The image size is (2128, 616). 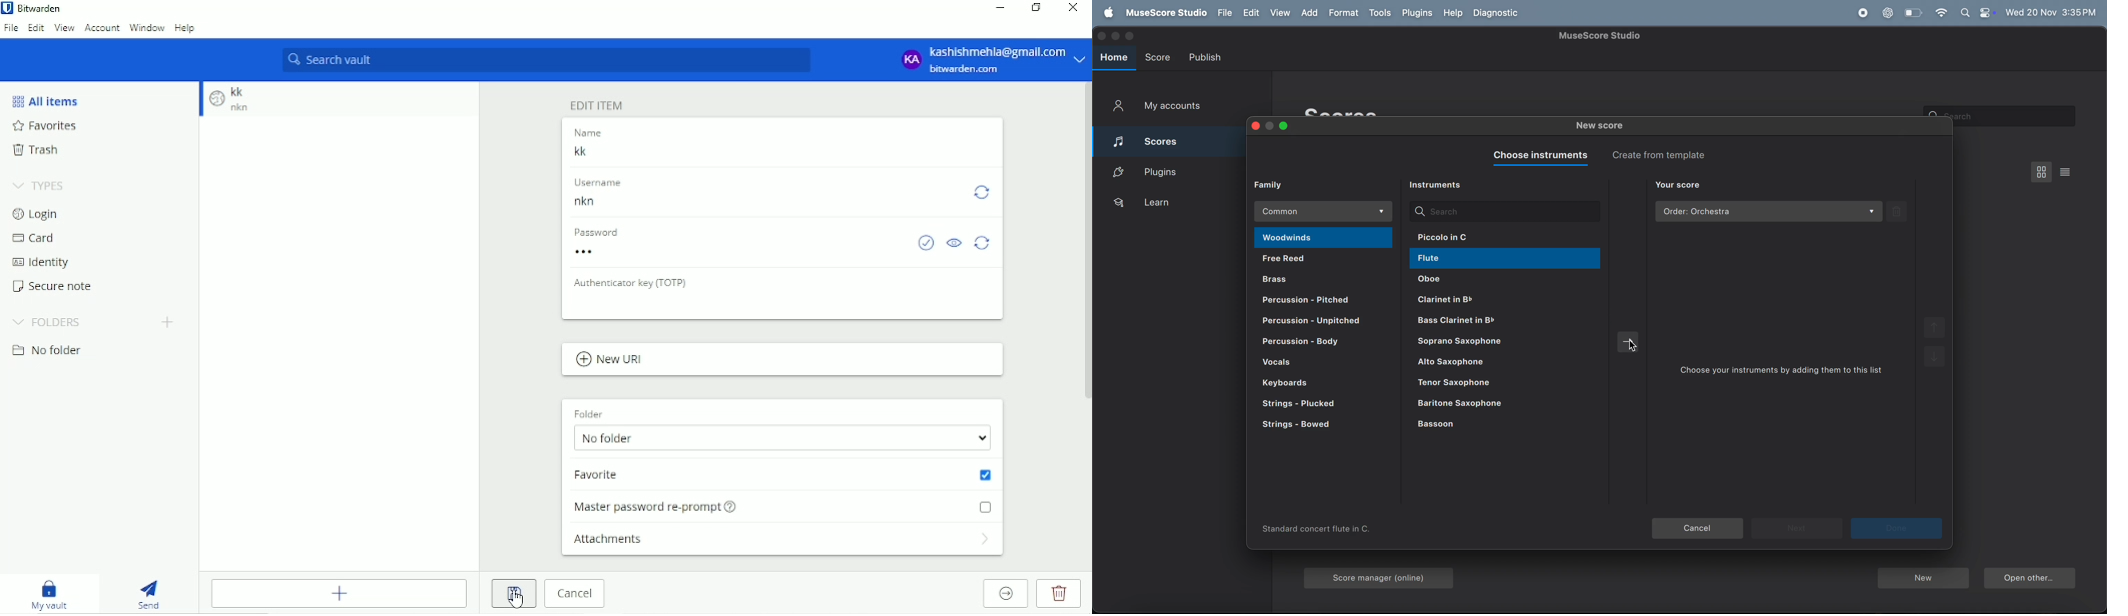 What do you see at coordinates (1114, 58) in the screenshot?
I see `home` at bounding box center [1114, 58].